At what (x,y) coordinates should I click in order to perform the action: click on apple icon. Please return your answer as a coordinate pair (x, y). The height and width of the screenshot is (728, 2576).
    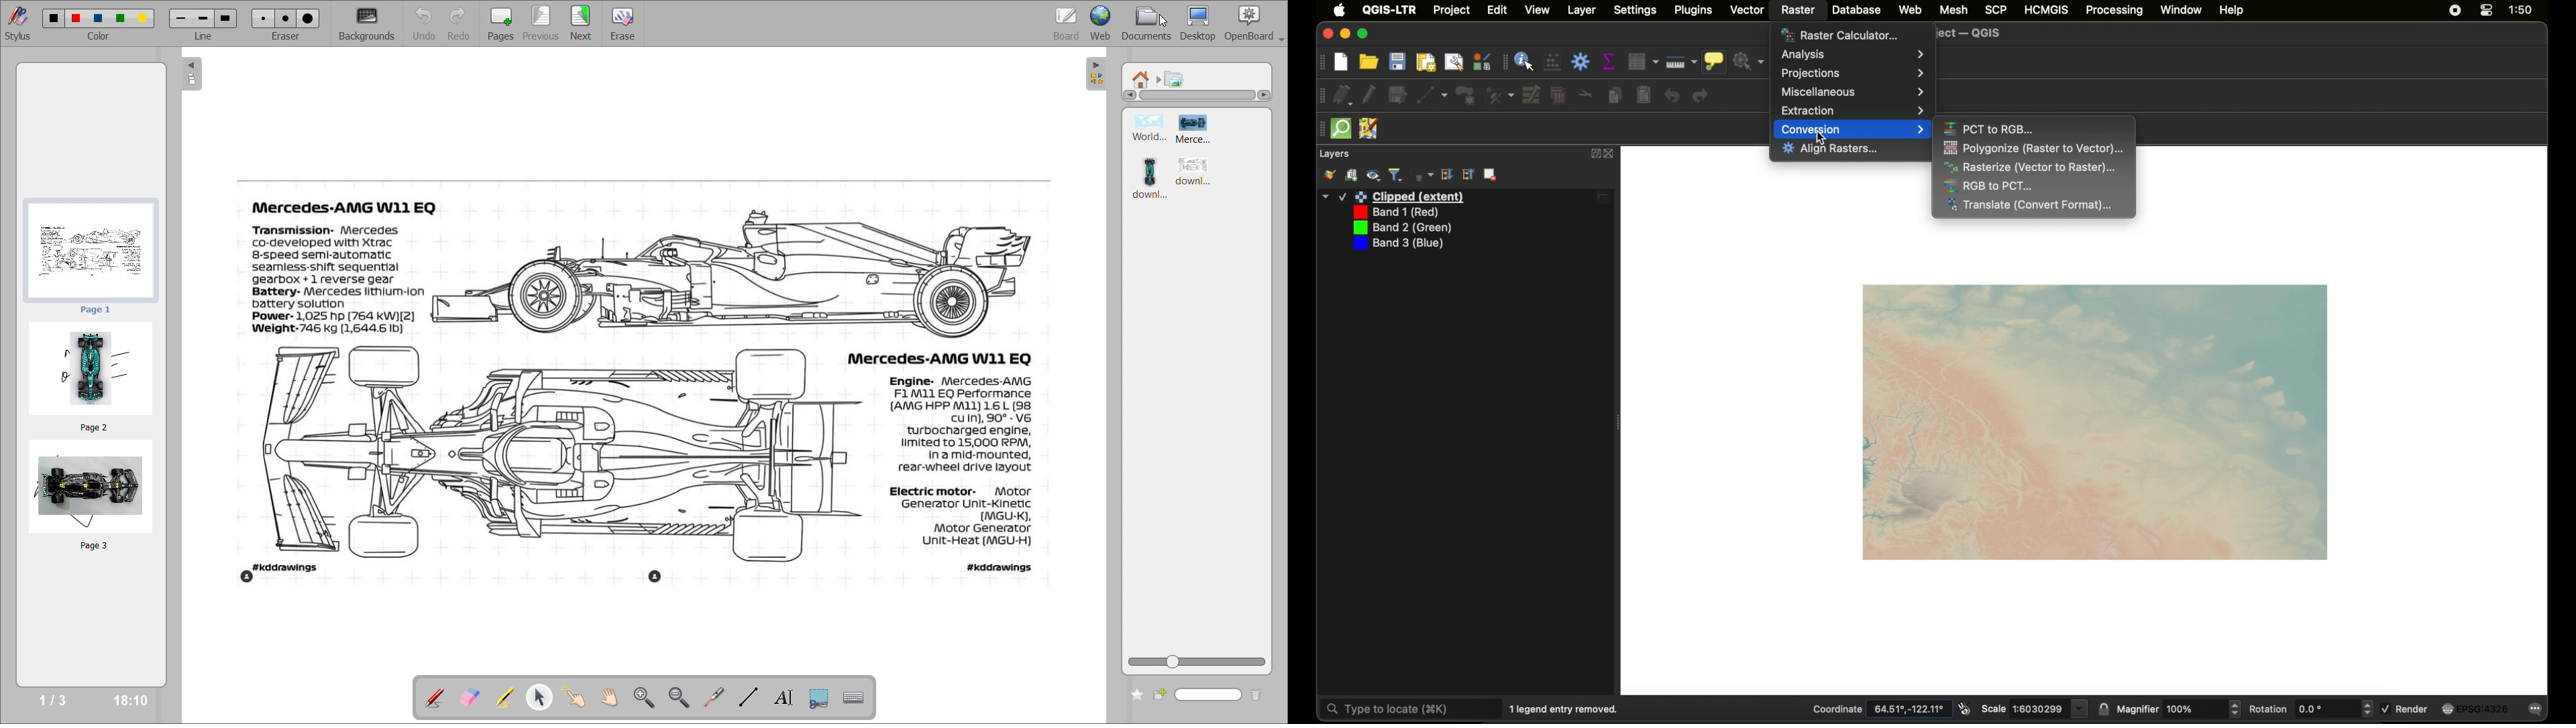
    Looking at the image, I should click on (1340, 10).